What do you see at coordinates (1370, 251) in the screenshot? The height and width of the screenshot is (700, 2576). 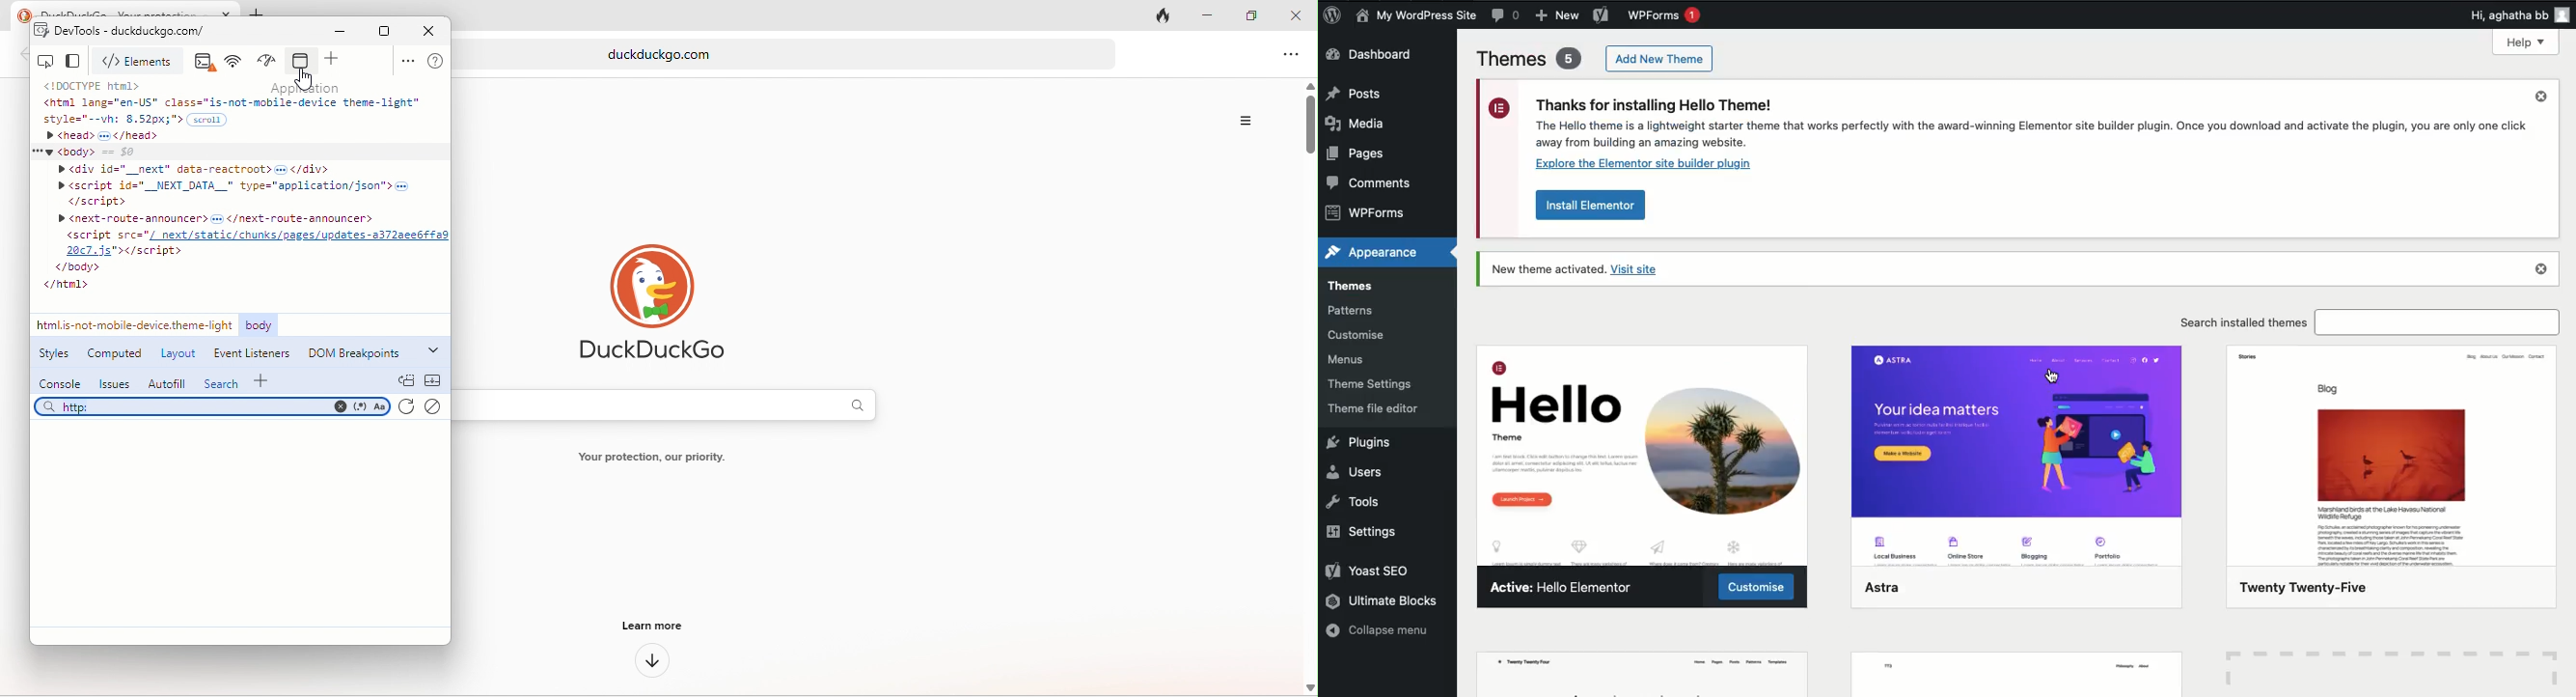 I see `Appearance` at bounding box center [1370, 251].